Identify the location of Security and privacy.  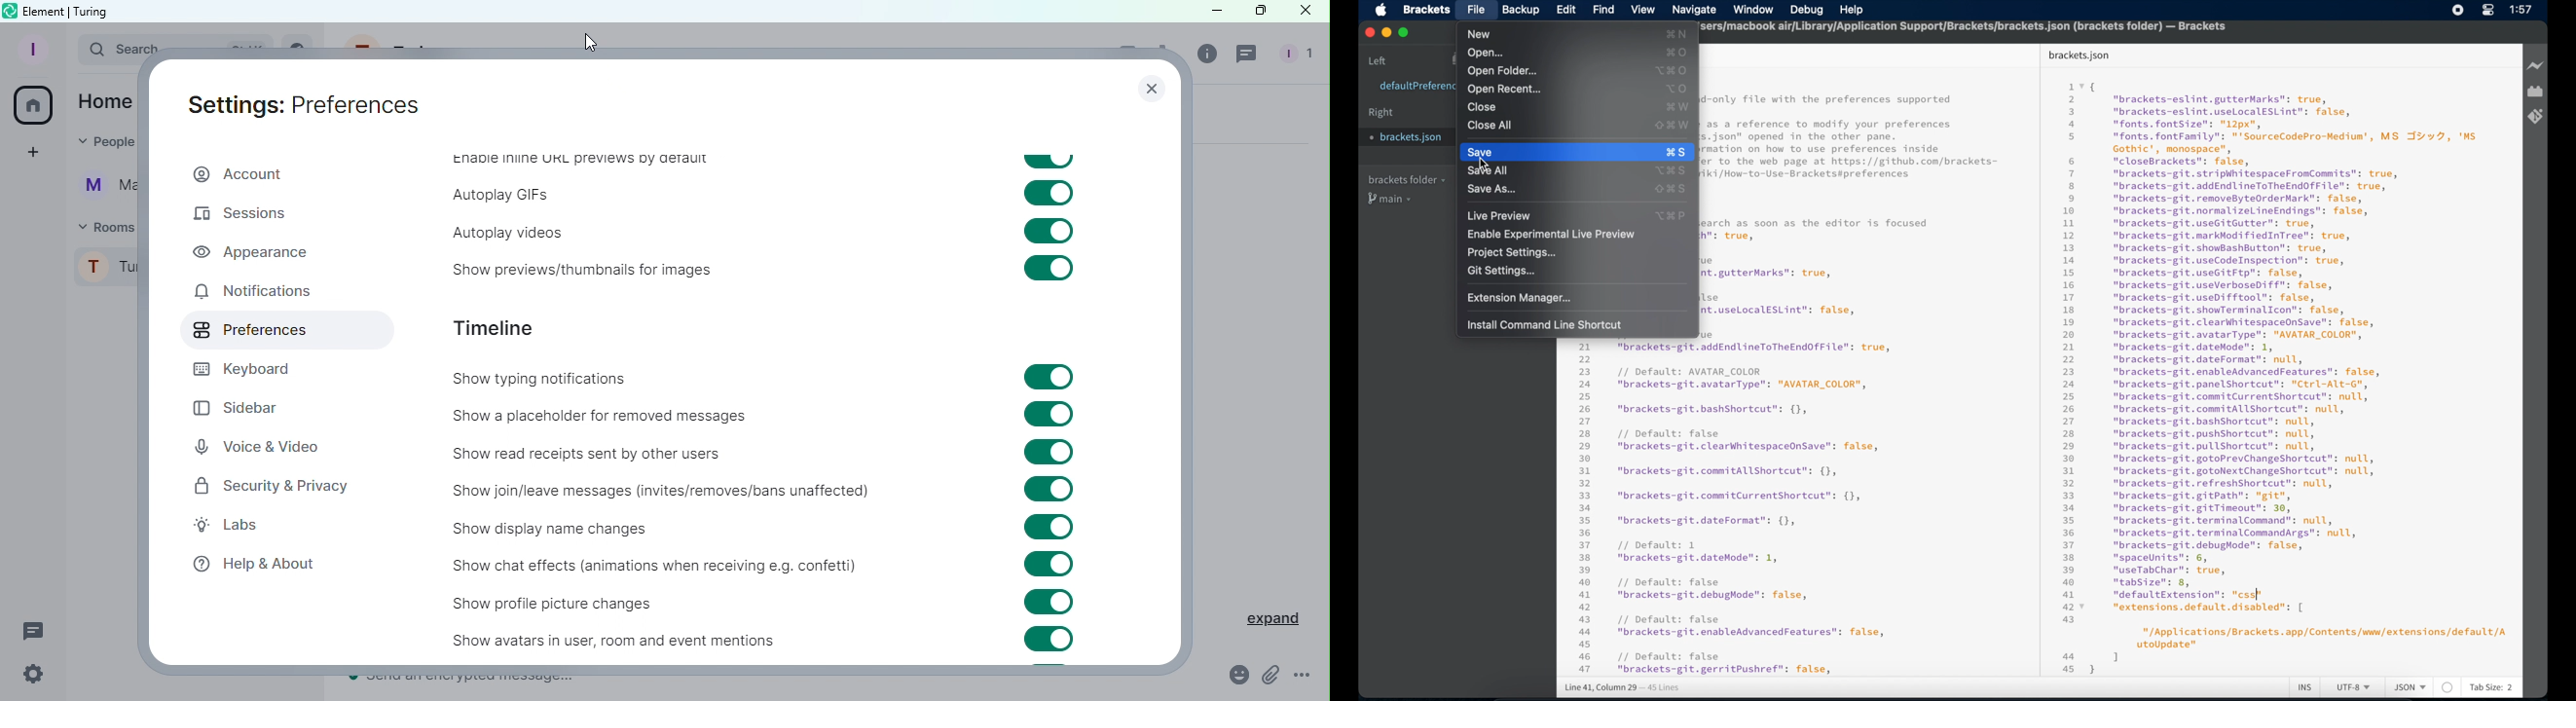
(272, 490).